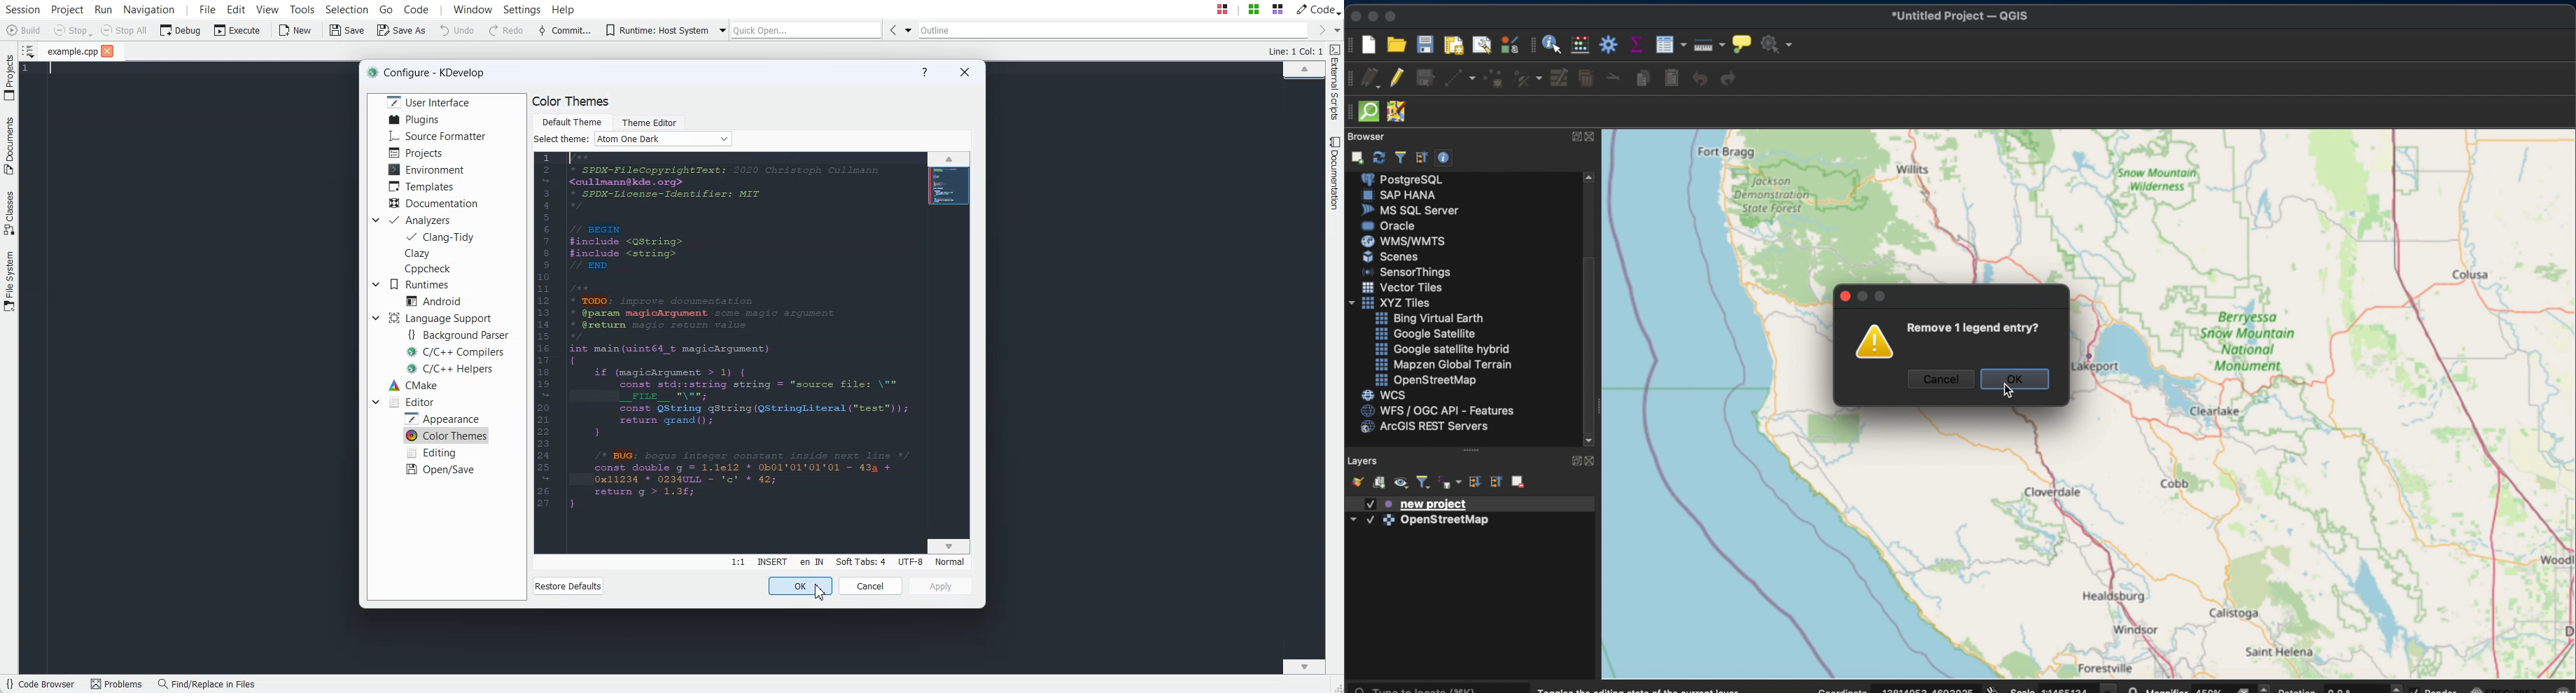  I want to click on toggle editing, so click(1397, 80).